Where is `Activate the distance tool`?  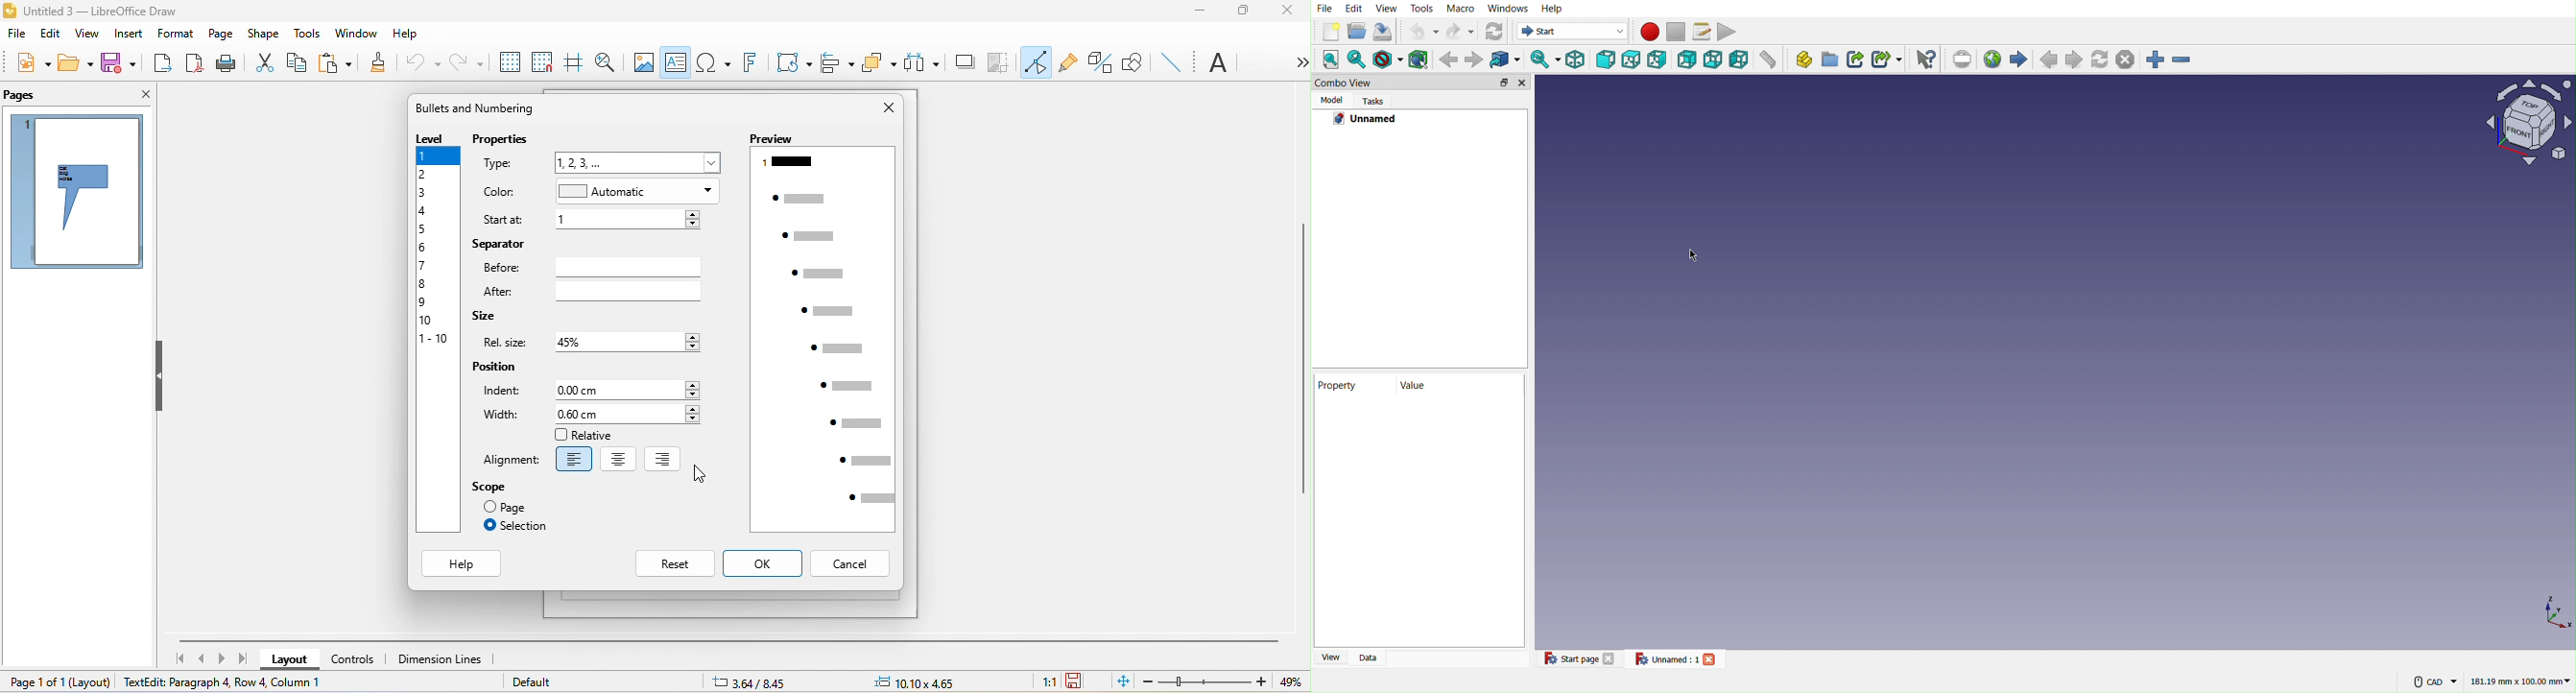 Activate the distance tool is located at coordinates (1770, 61).